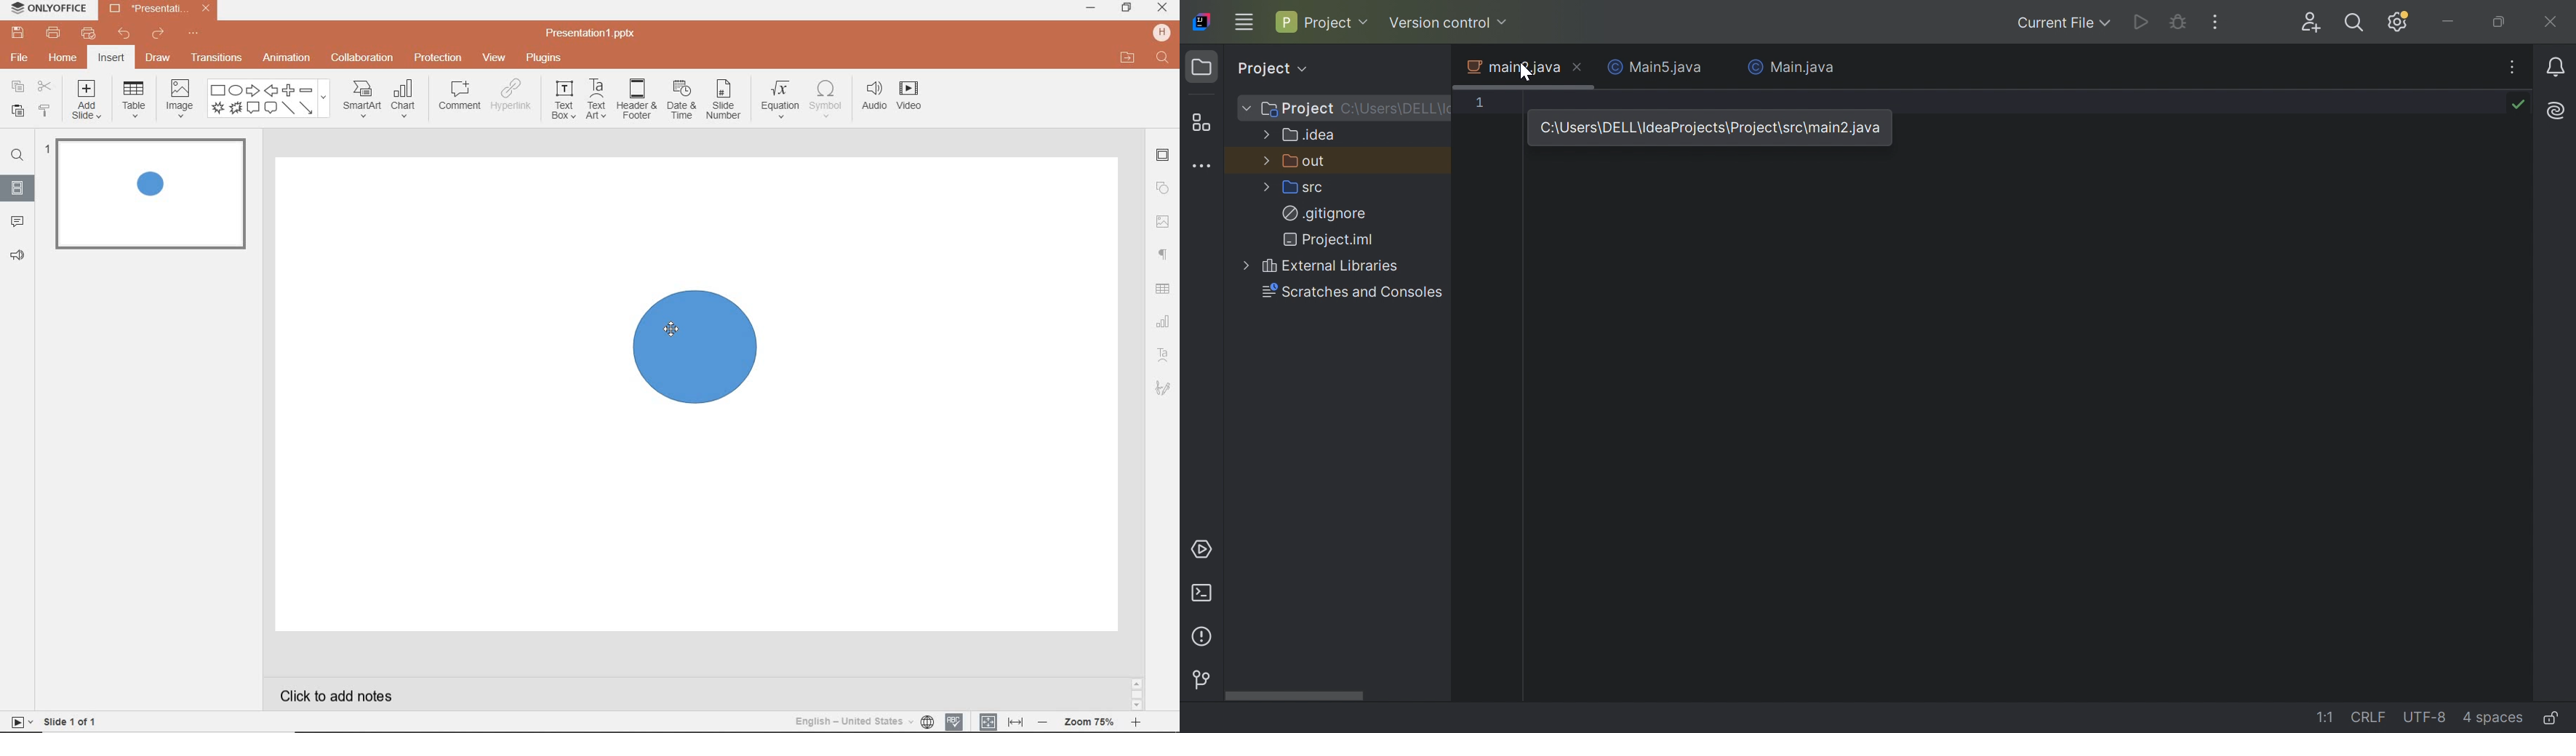  Describe the element at coordinates (1162, 187) in the screenshot. I see `shapes` at that location.